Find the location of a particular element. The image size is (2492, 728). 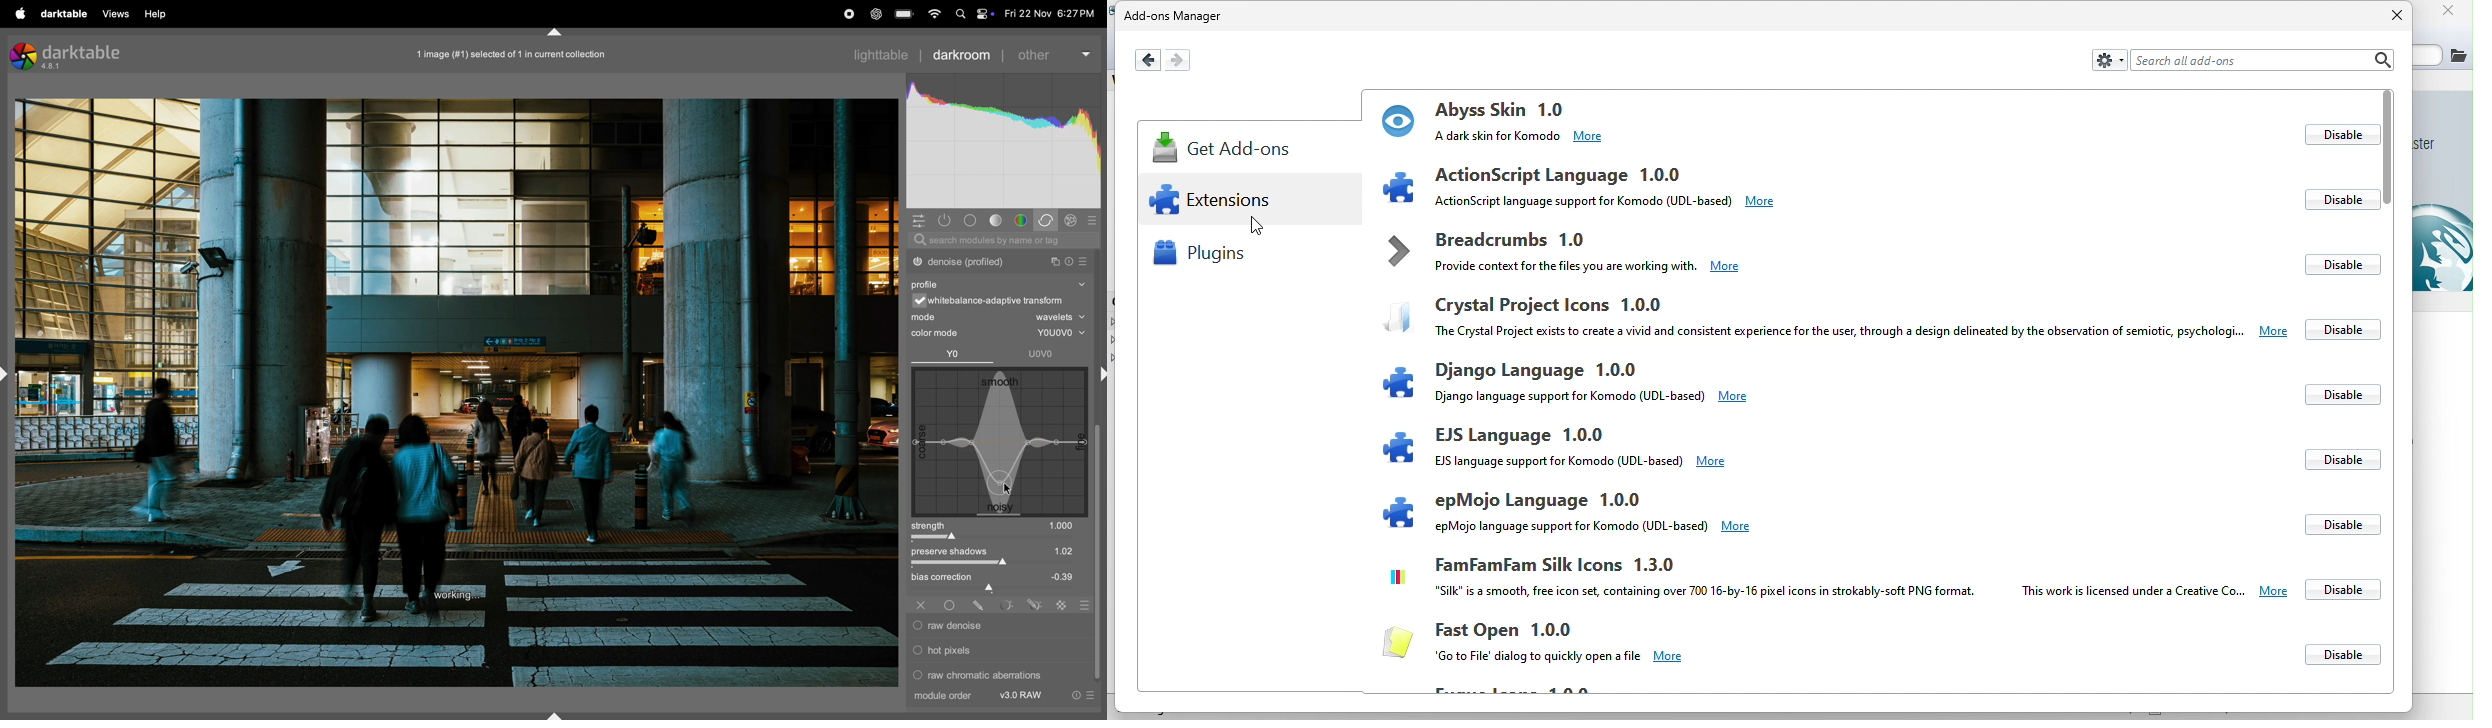

raw denoise is located at coordinates (995, 627).